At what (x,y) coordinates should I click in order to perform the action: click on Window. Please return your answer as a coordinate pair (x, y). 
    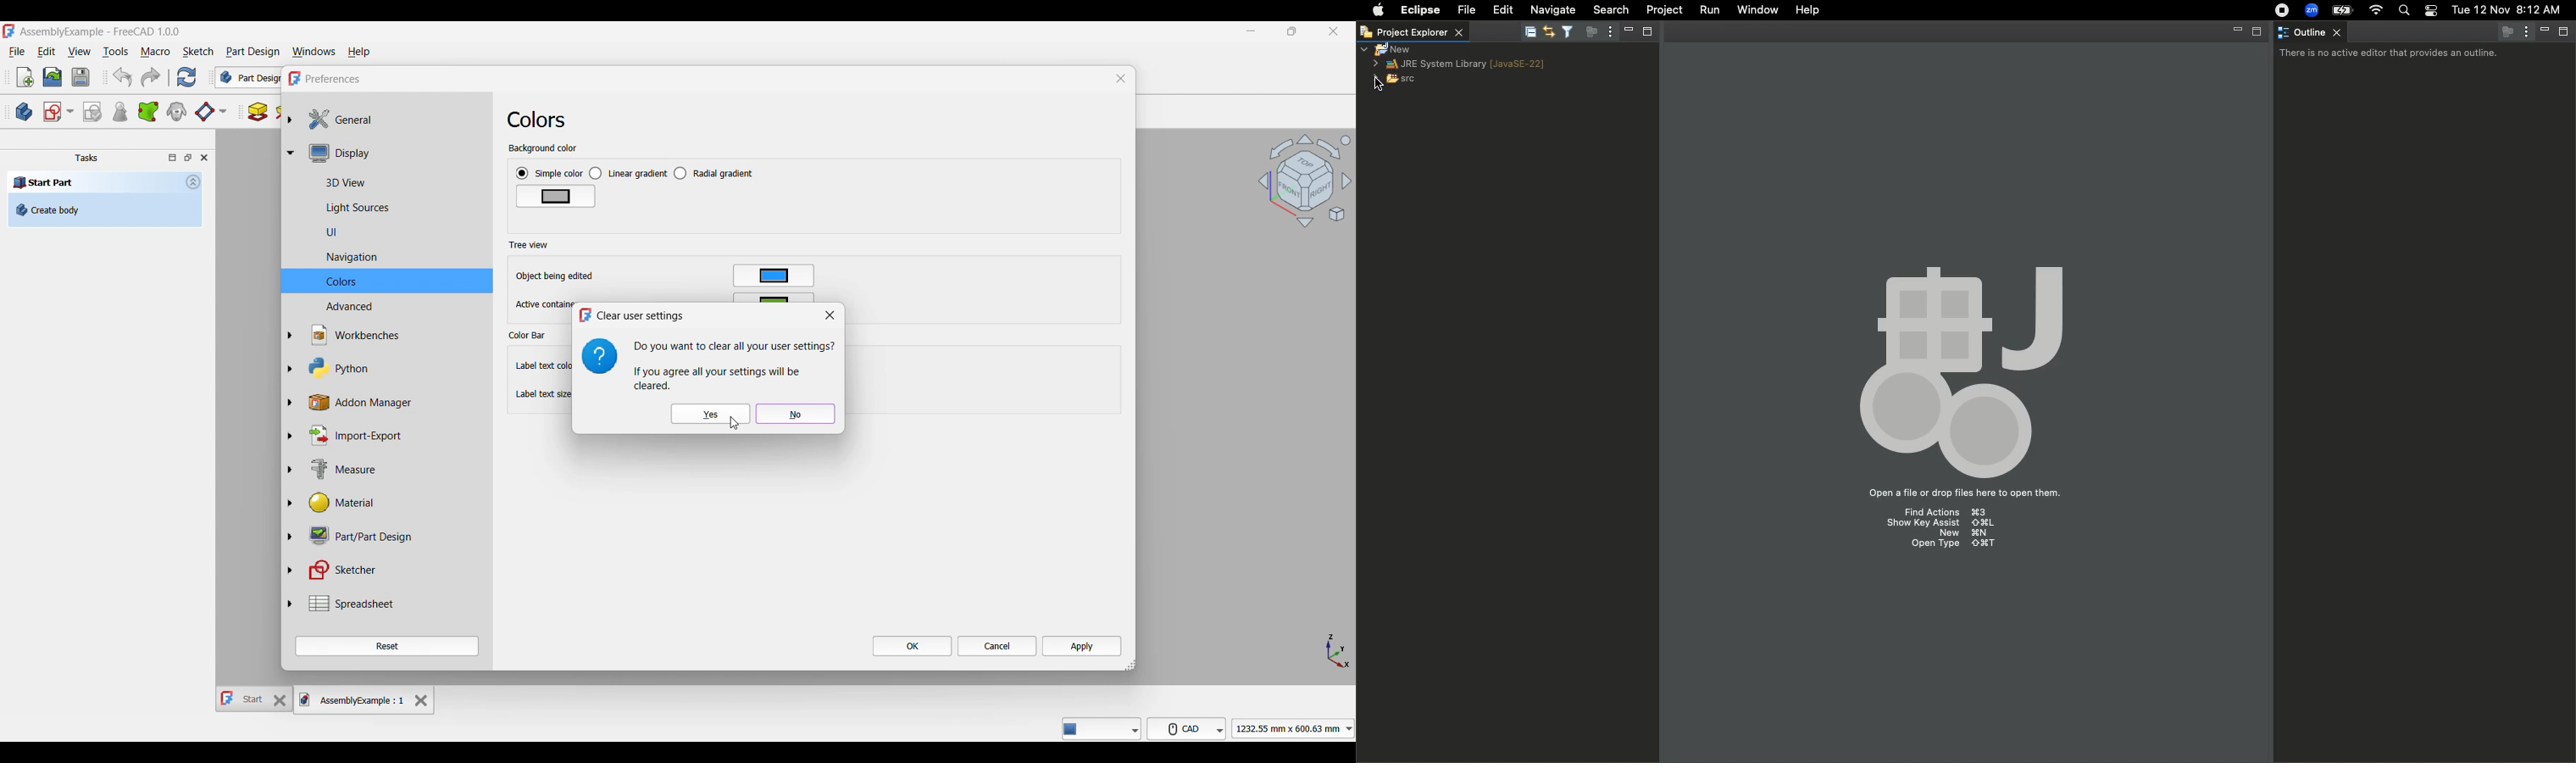
    Looking at the image, I should click on (1755, 10).